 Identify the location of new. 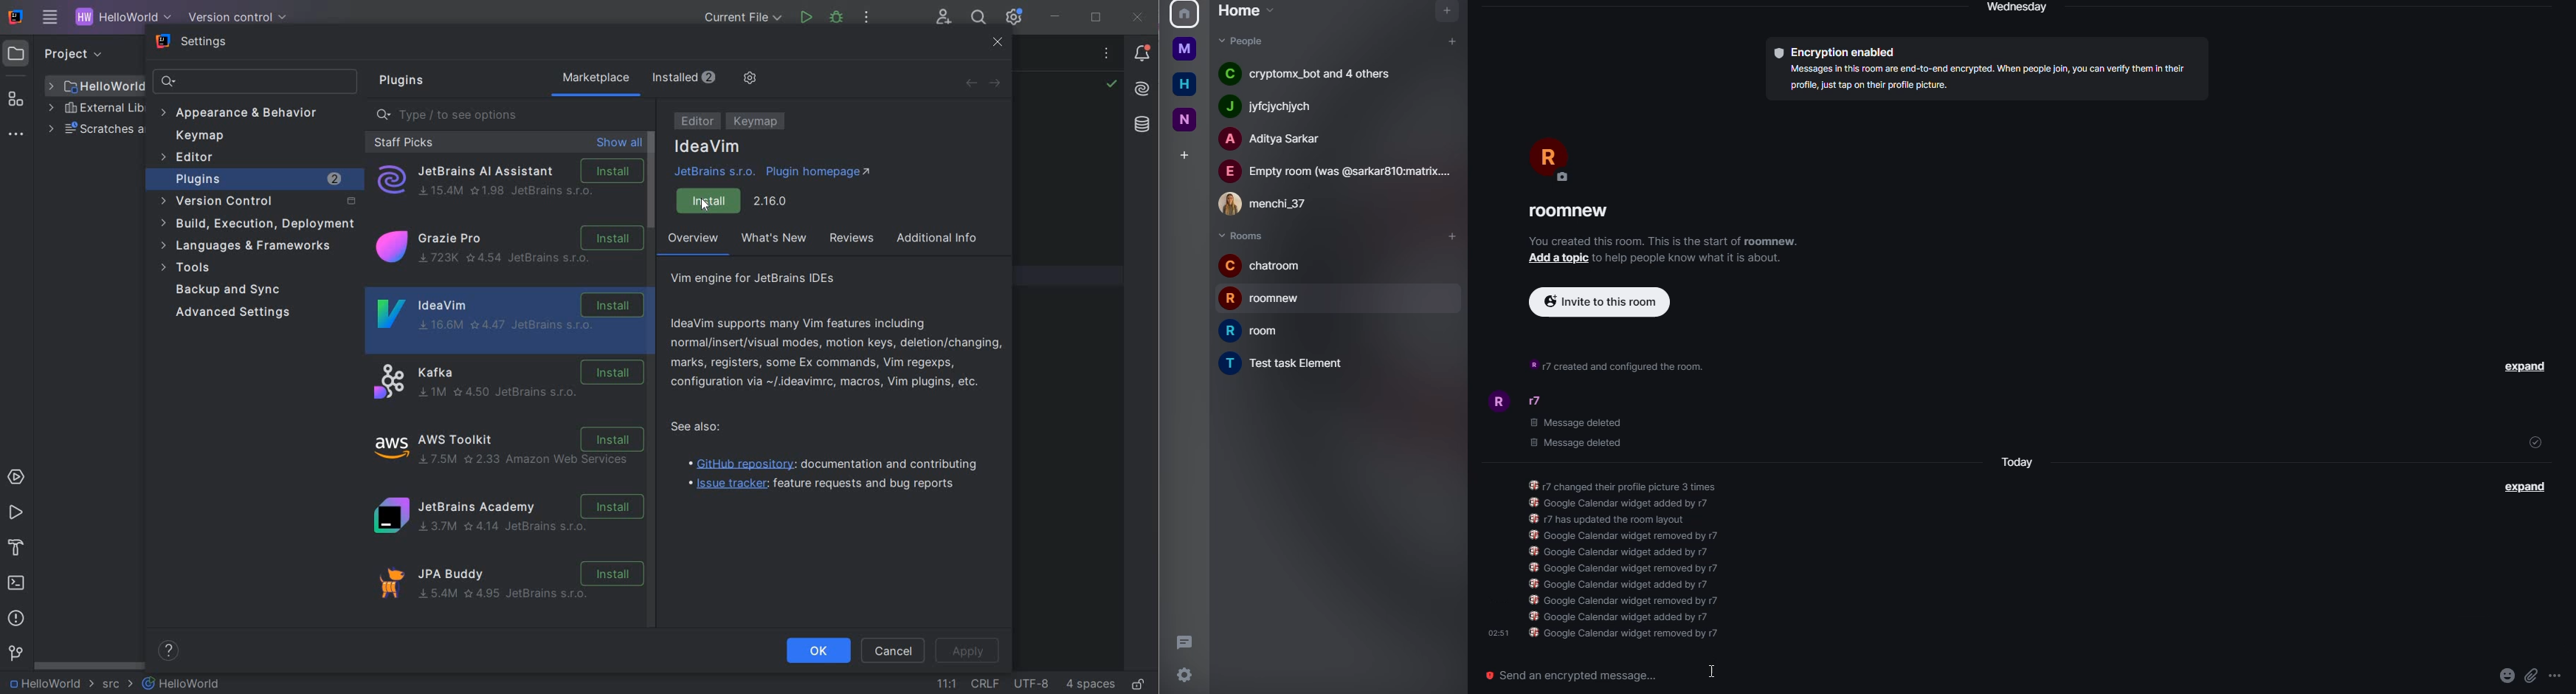
(1183, 120).